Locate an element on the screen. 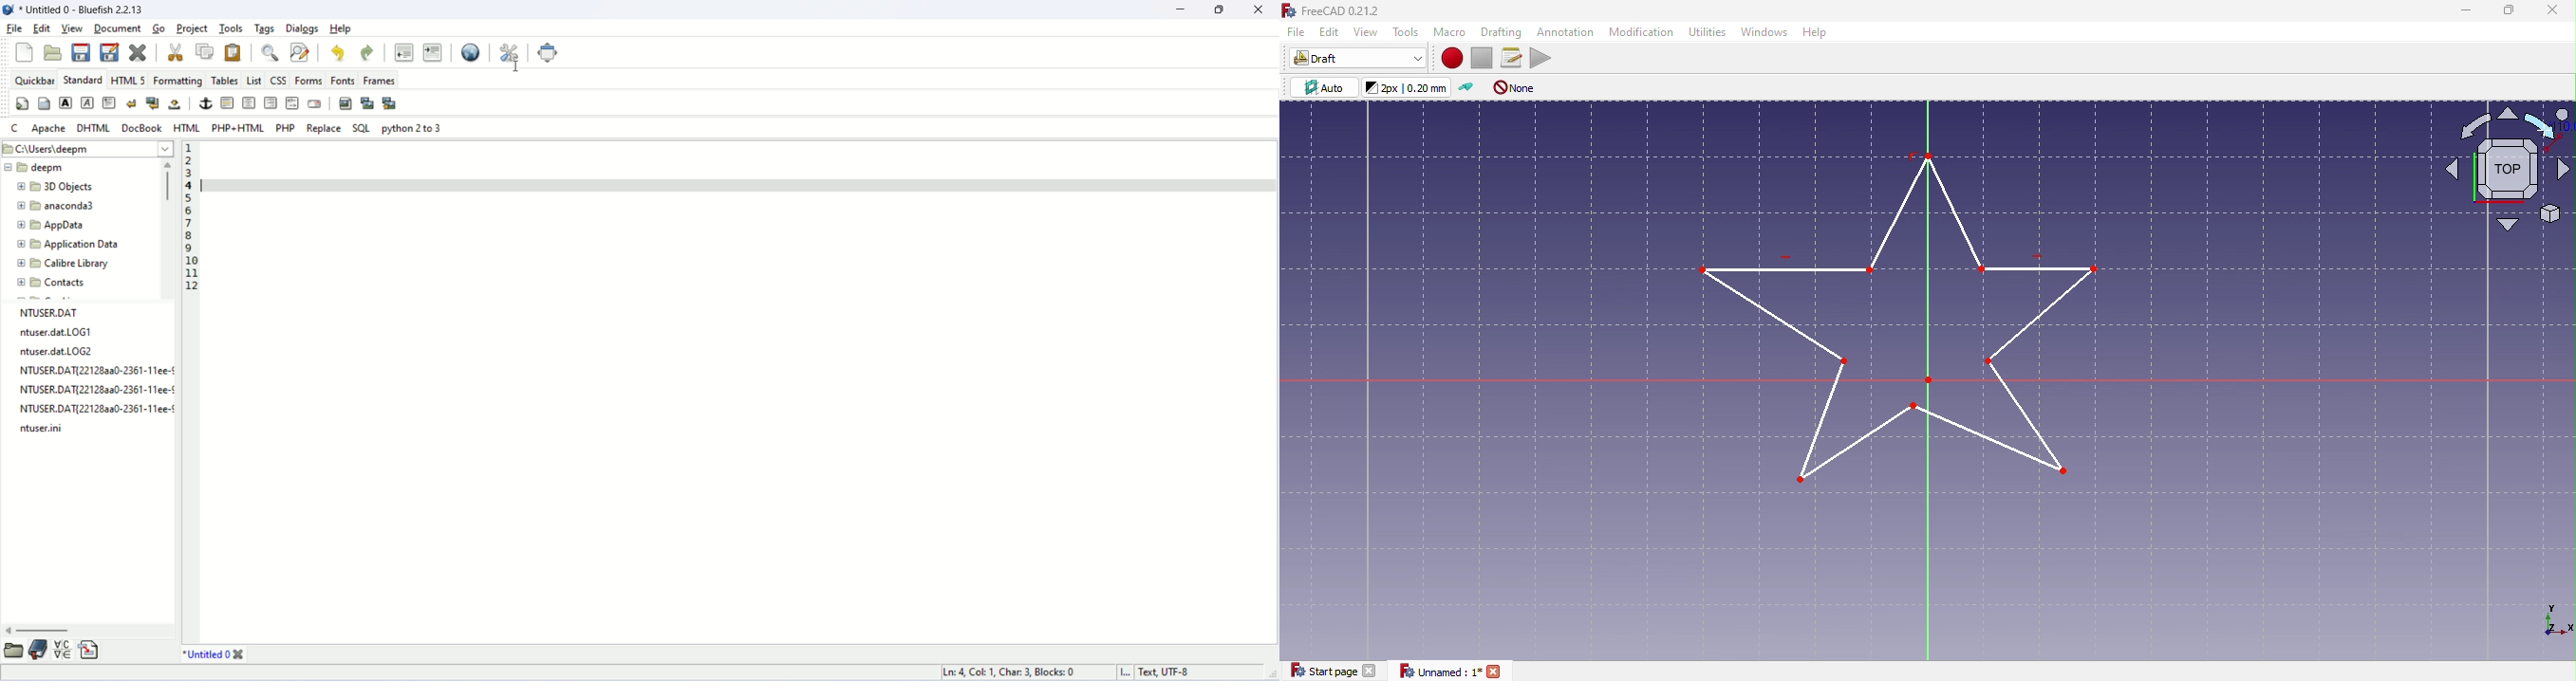 This screenshot has height=700, width=2576. STANDARD is located at coordinates (83, 79).